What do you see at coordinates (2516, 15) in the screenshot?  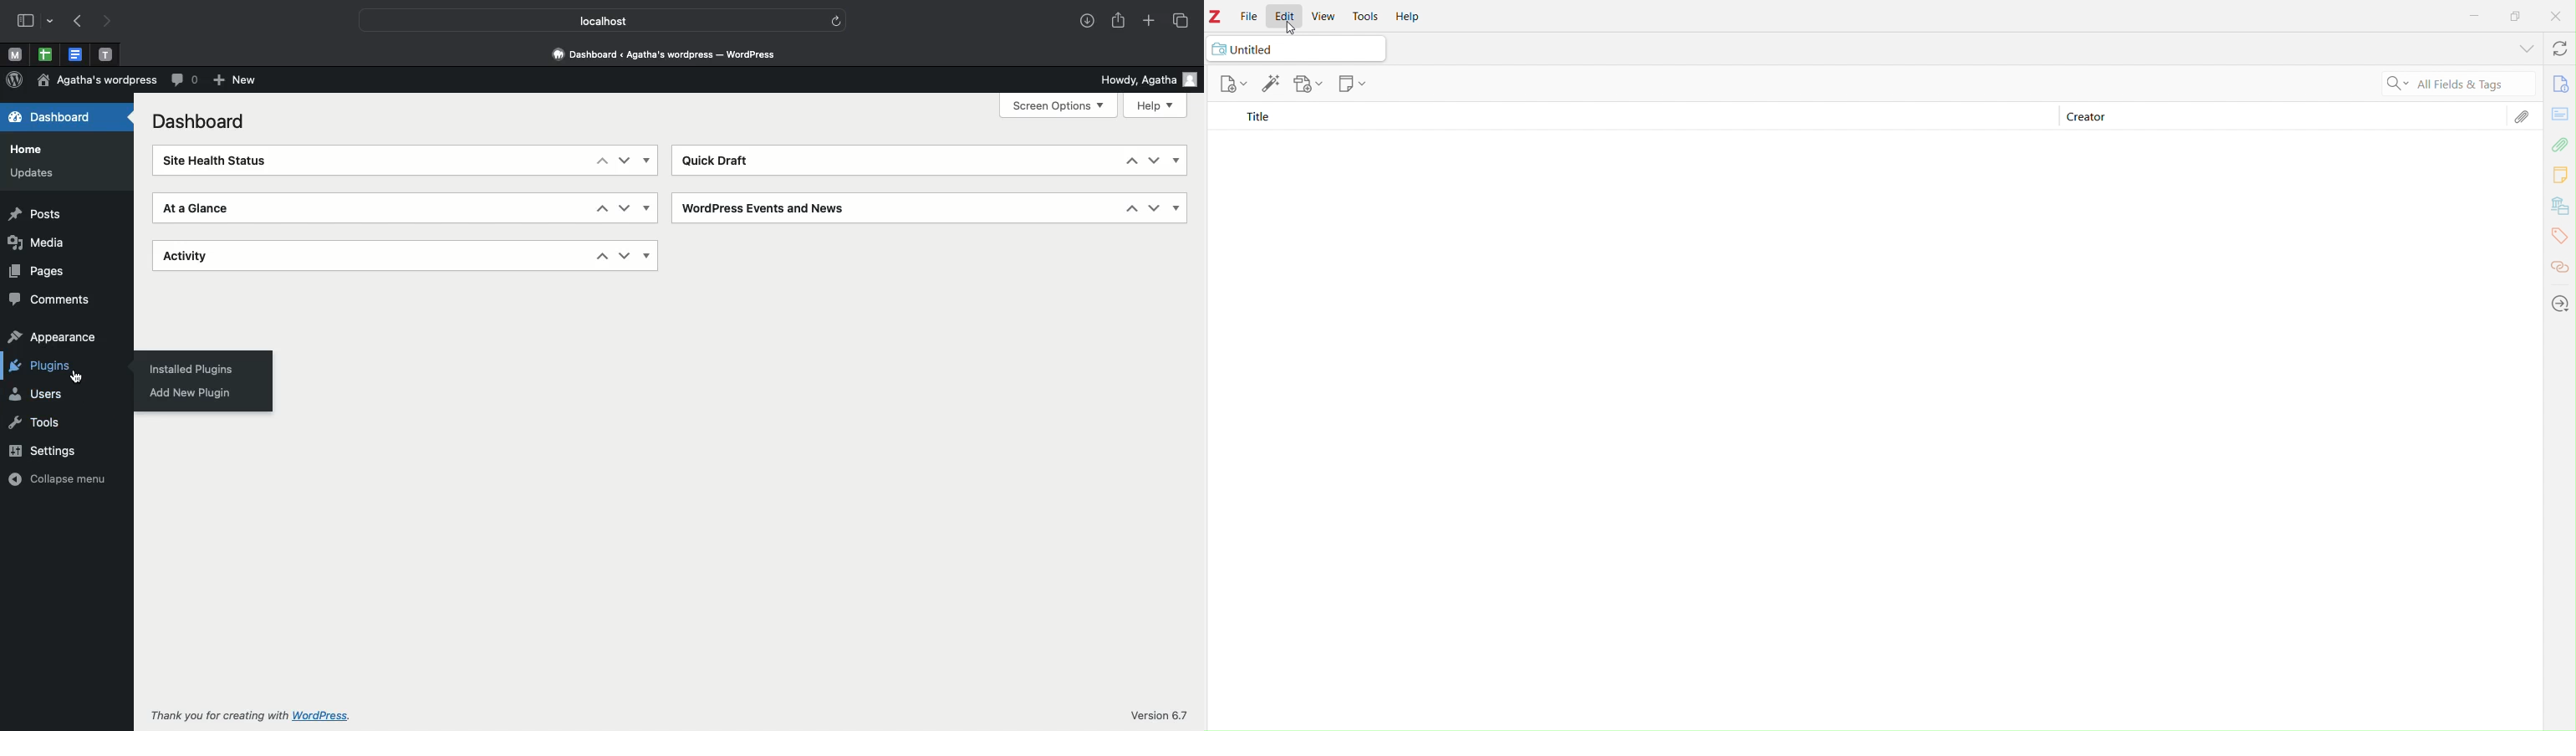 I see `Box` at bounding box center [2516, 15].